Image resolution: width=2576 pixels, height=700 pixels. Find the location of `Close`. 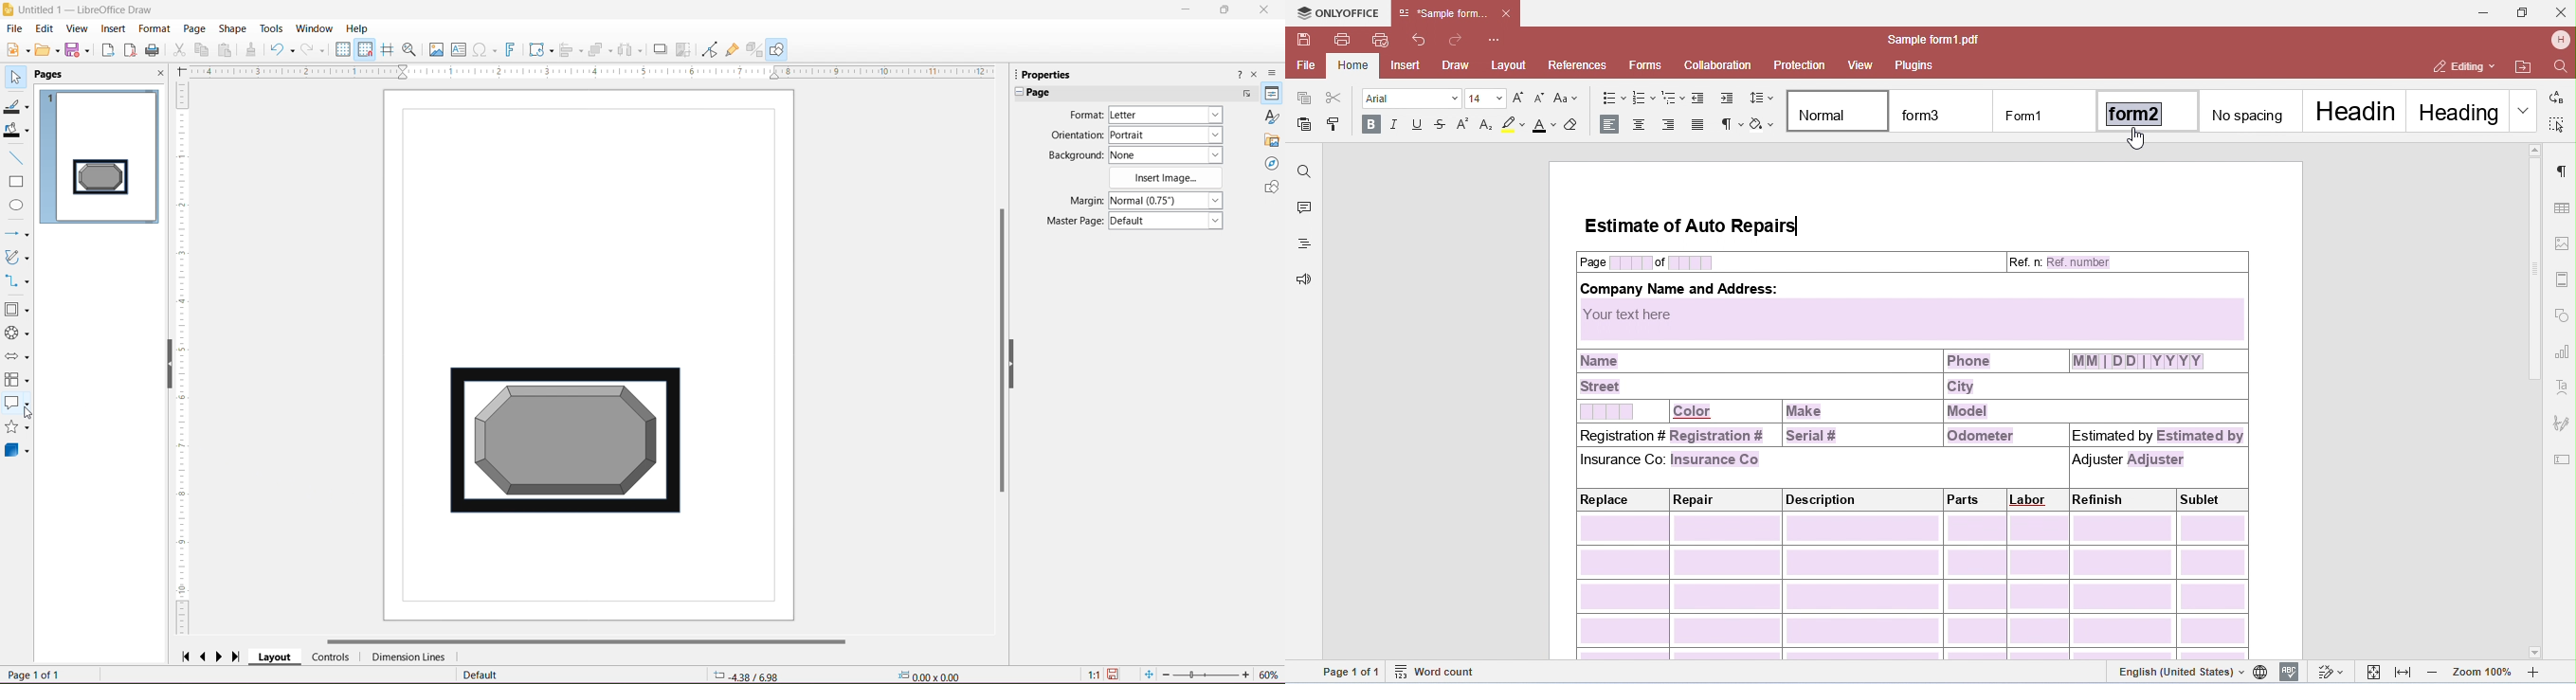

Close is located at coordinates (1263, 10).